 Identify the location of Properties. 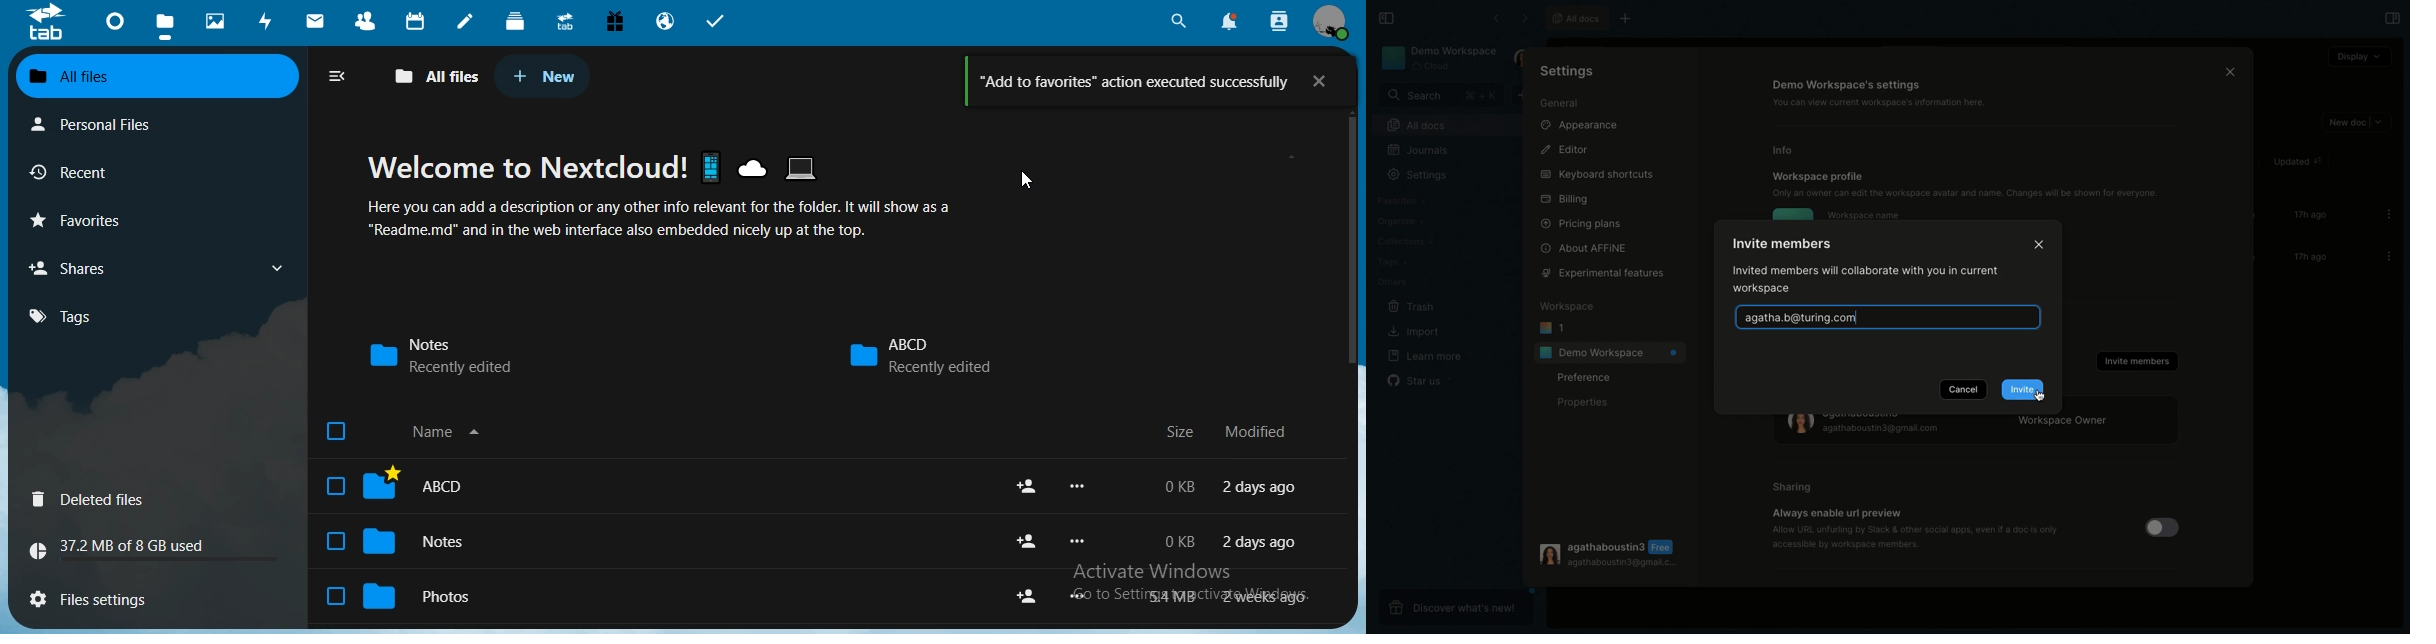
(1581, 403).